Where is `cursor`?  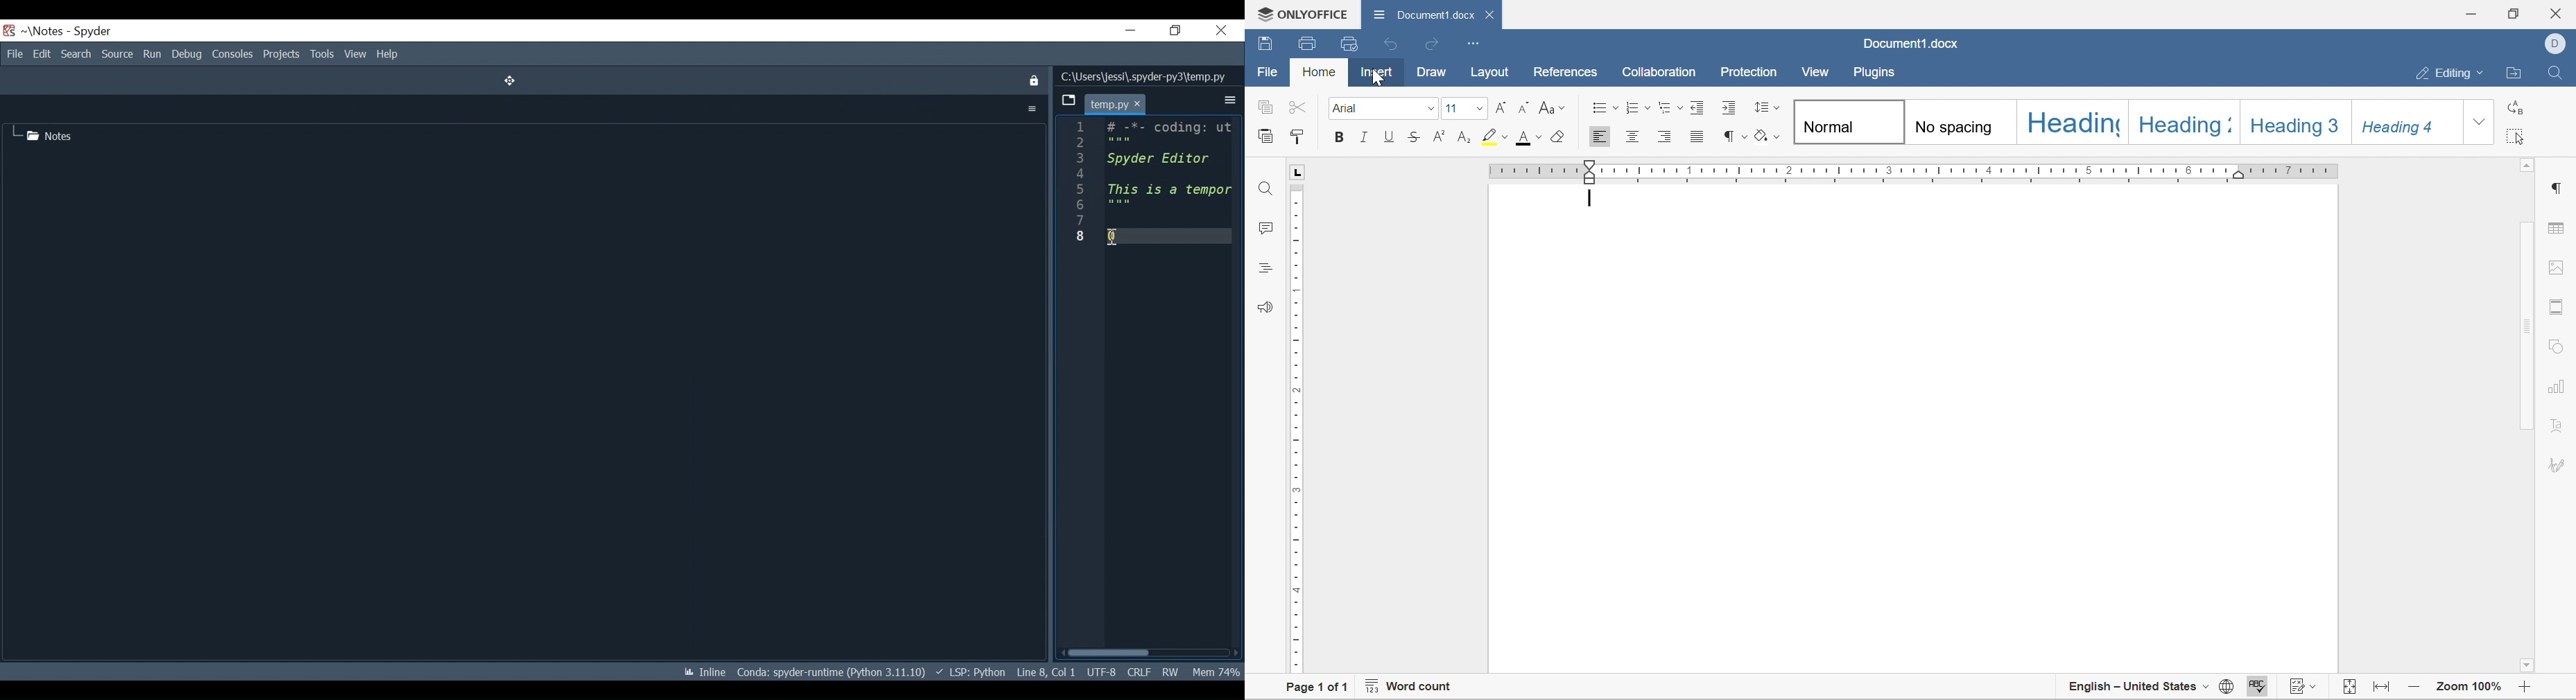
cursor is located at coordinates (1140, 106).